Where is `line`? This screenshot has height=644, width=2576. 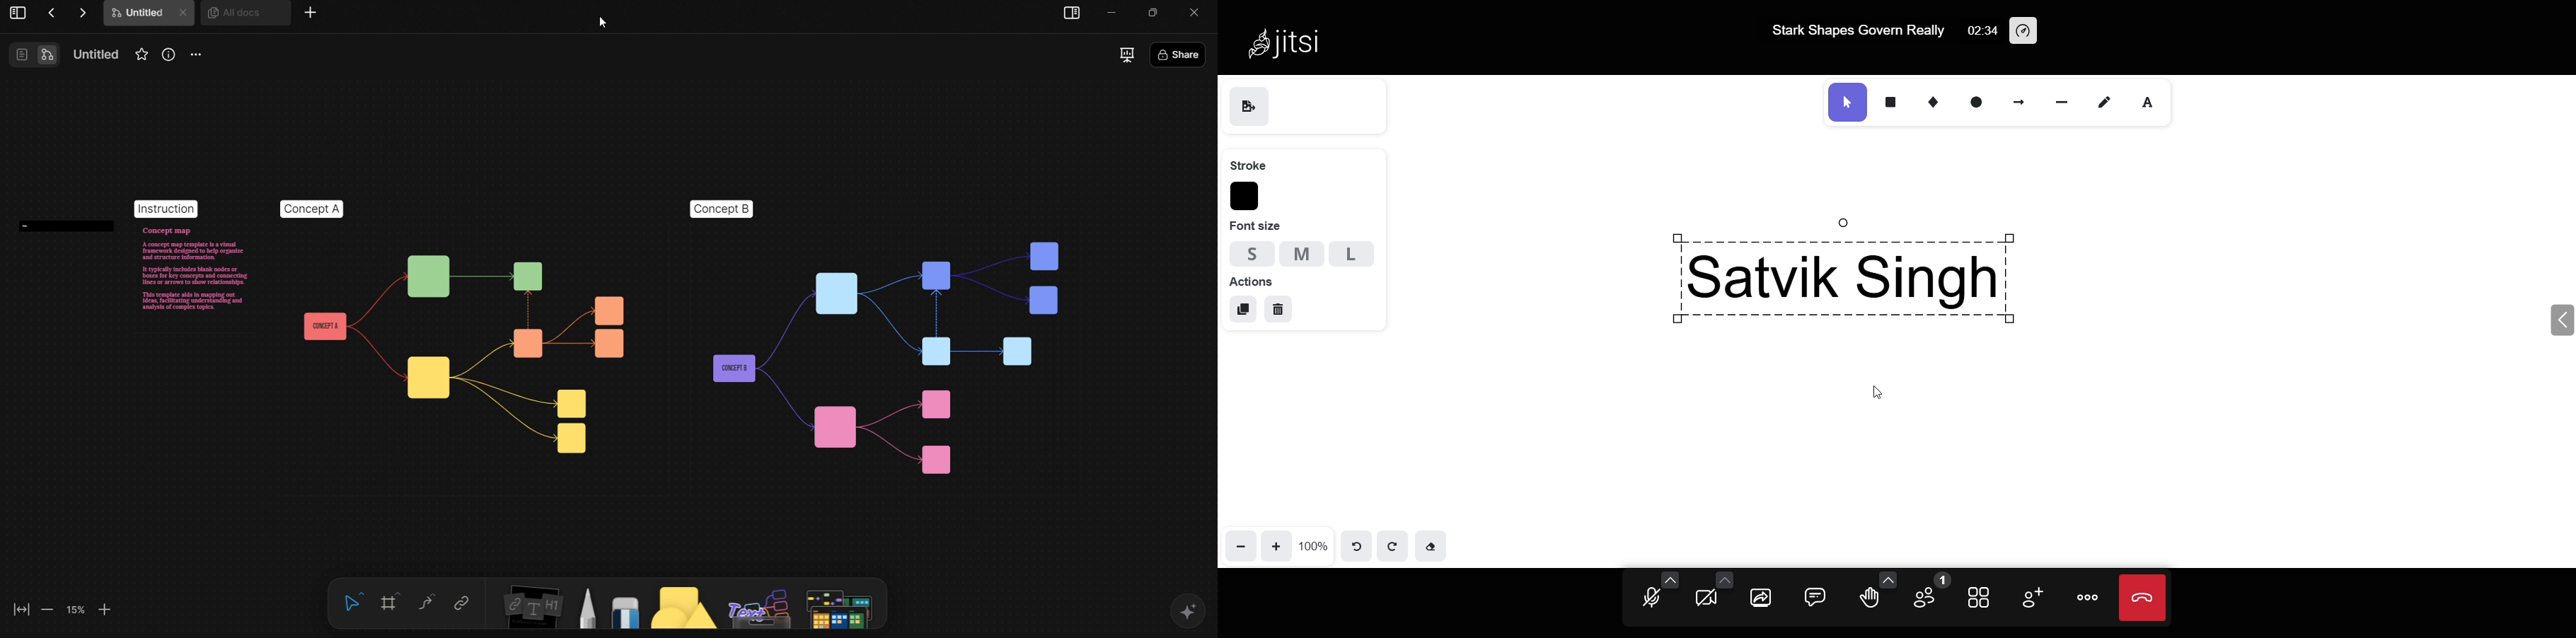 line is located at coordinates (2068, 100).